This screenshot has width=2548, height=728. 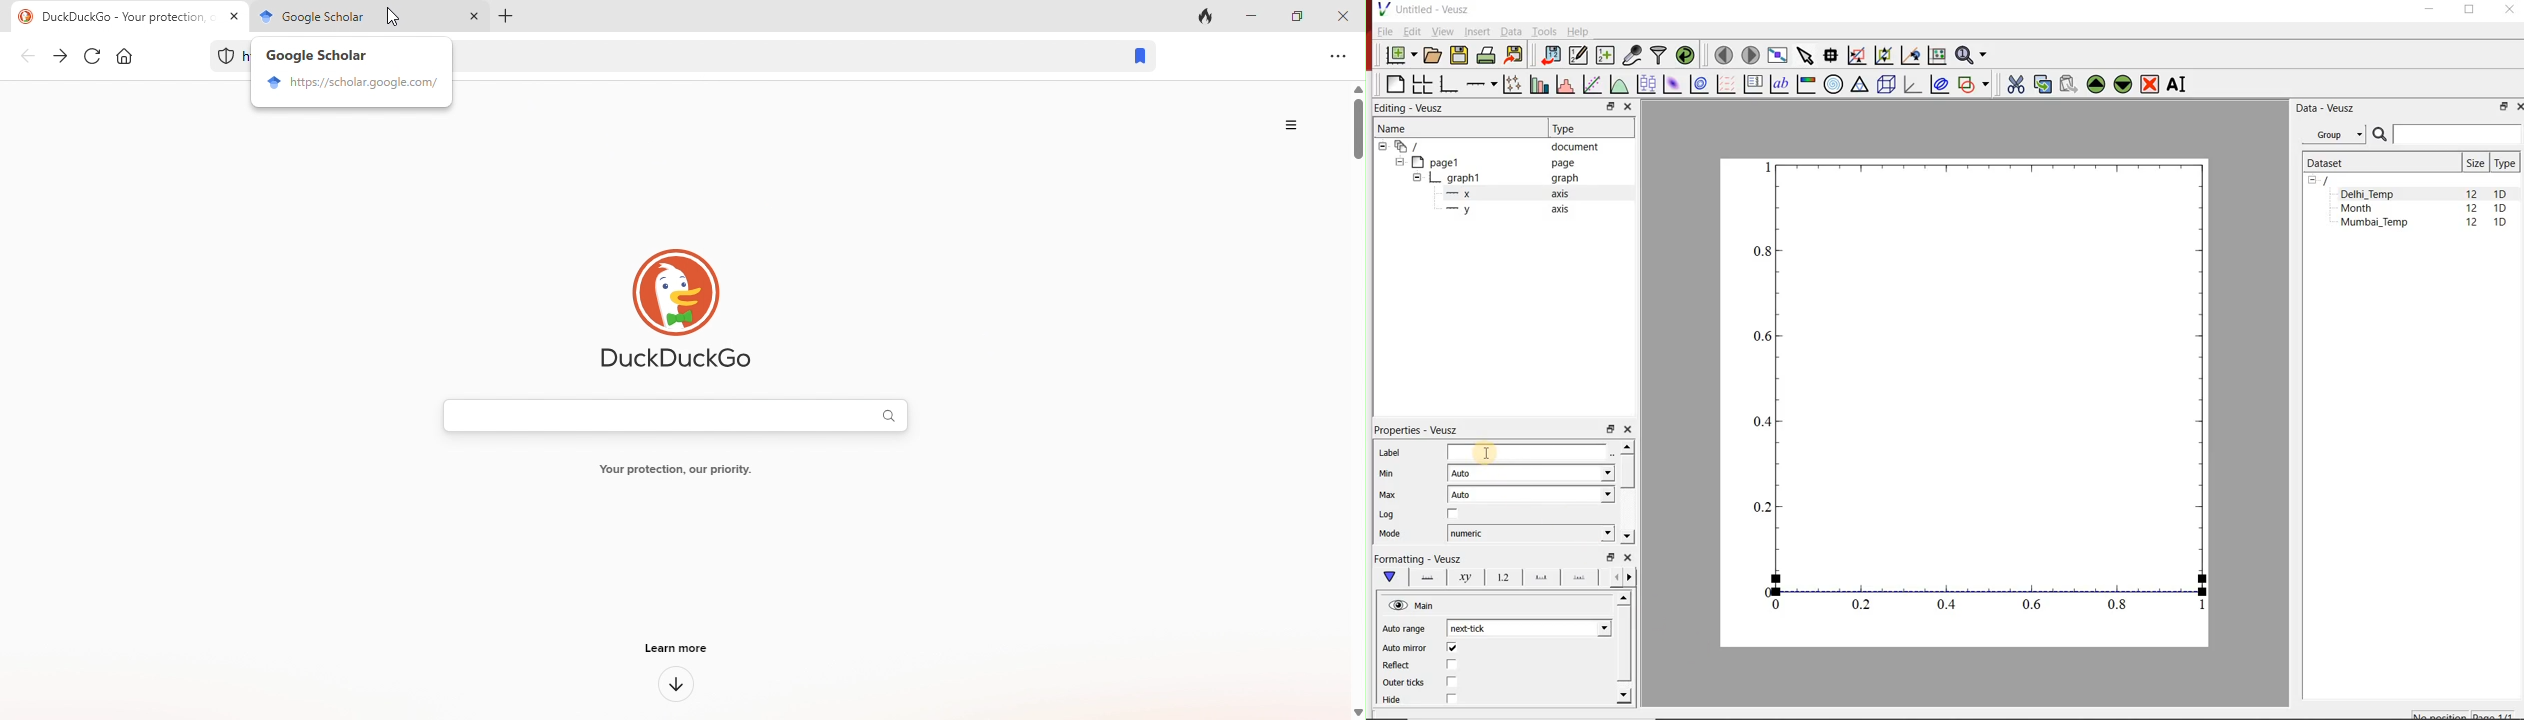 What do you see at coordinates (1940, 84) in the screenshot?
I see `plot covariance ellipses` at bounding box center [1940, 84].